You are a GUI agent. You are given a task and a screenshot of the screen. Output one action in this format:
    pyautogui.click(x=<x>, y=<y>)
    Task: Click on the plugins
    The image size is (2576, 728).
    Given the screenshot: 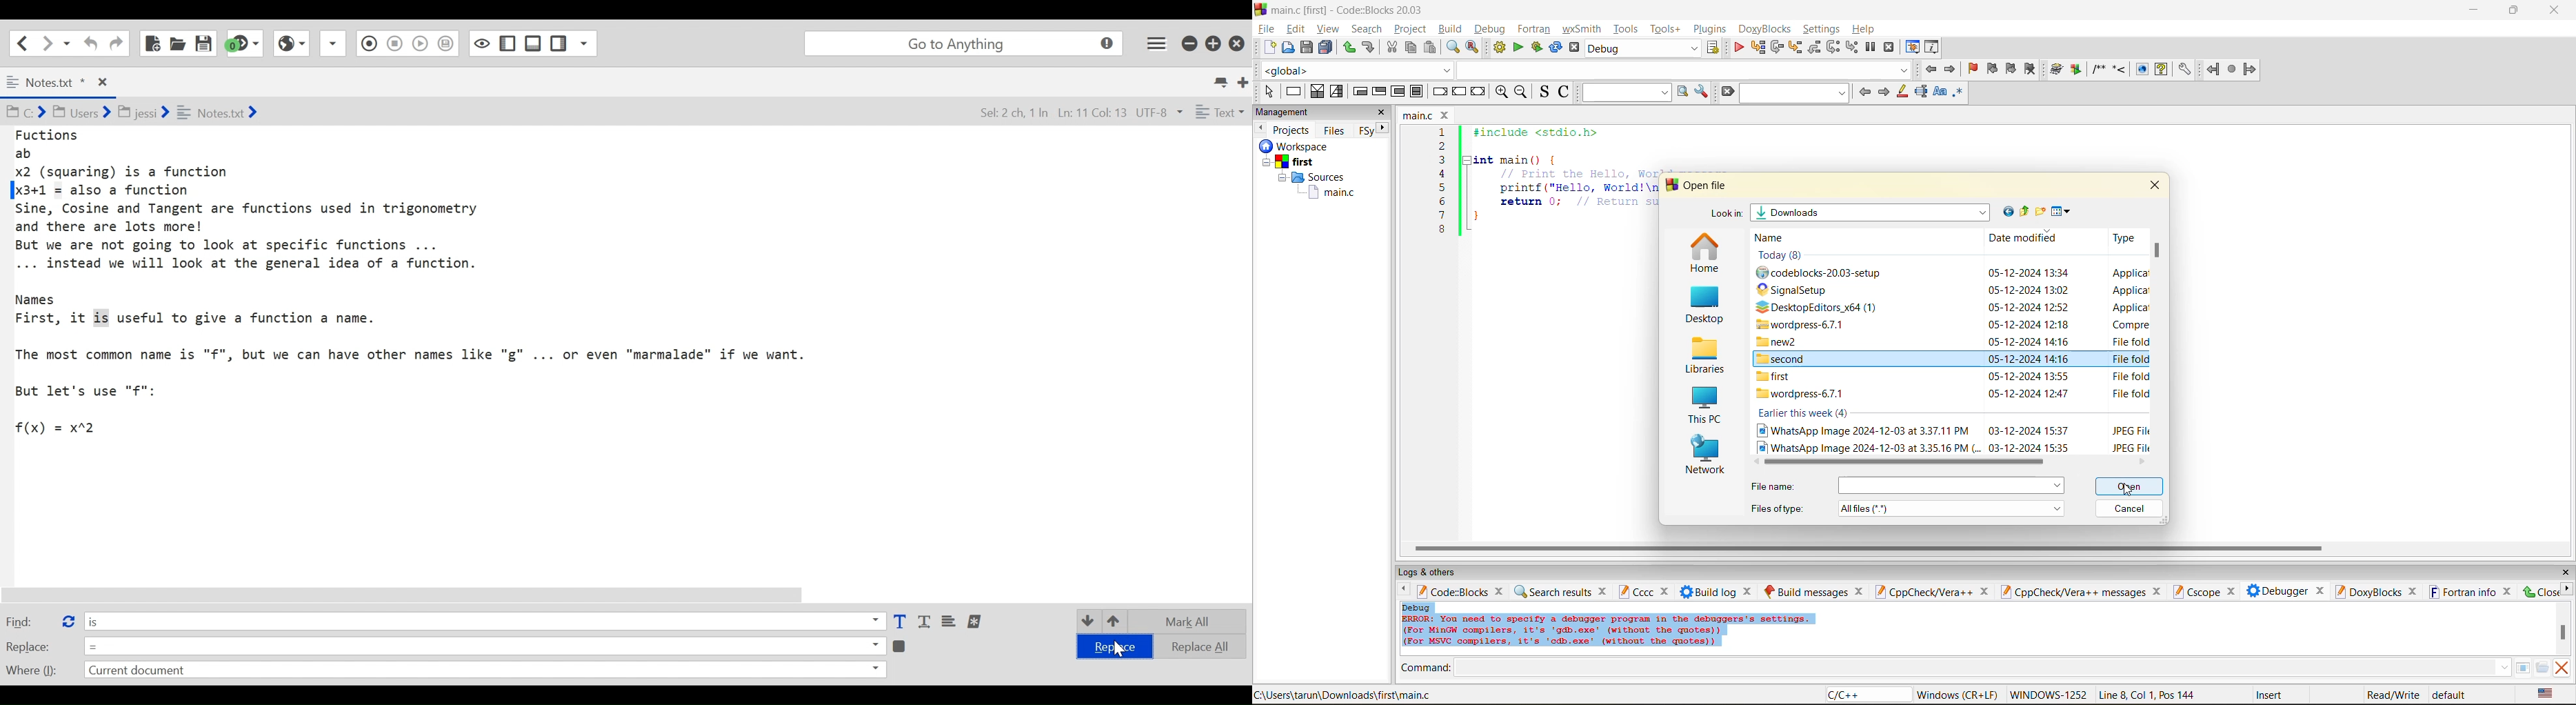 What is the action you would take?
    pyautogui.click(x=1711, y=29)
    